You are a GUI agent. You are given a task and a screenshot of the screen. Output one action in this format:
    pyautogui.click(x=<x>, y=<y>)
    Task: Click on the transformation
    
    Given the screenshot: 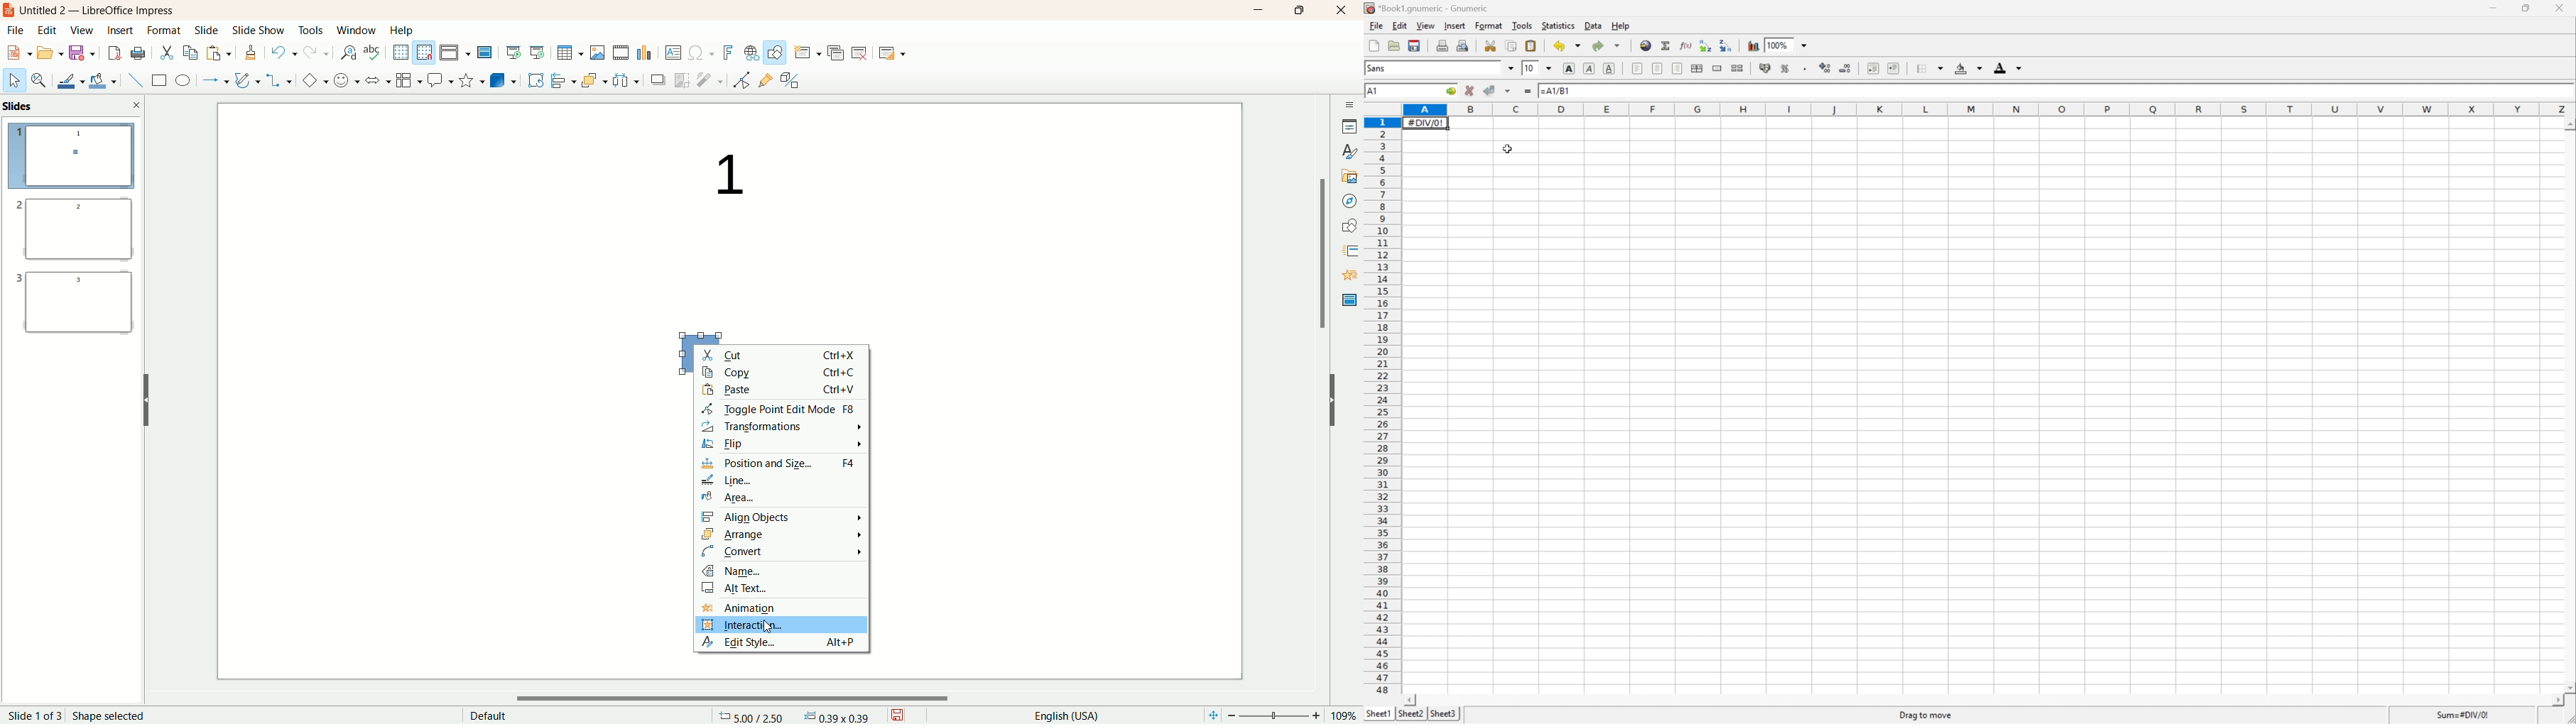 What is the action you would take?
    pyautogui.click(x=783, y=427)
    